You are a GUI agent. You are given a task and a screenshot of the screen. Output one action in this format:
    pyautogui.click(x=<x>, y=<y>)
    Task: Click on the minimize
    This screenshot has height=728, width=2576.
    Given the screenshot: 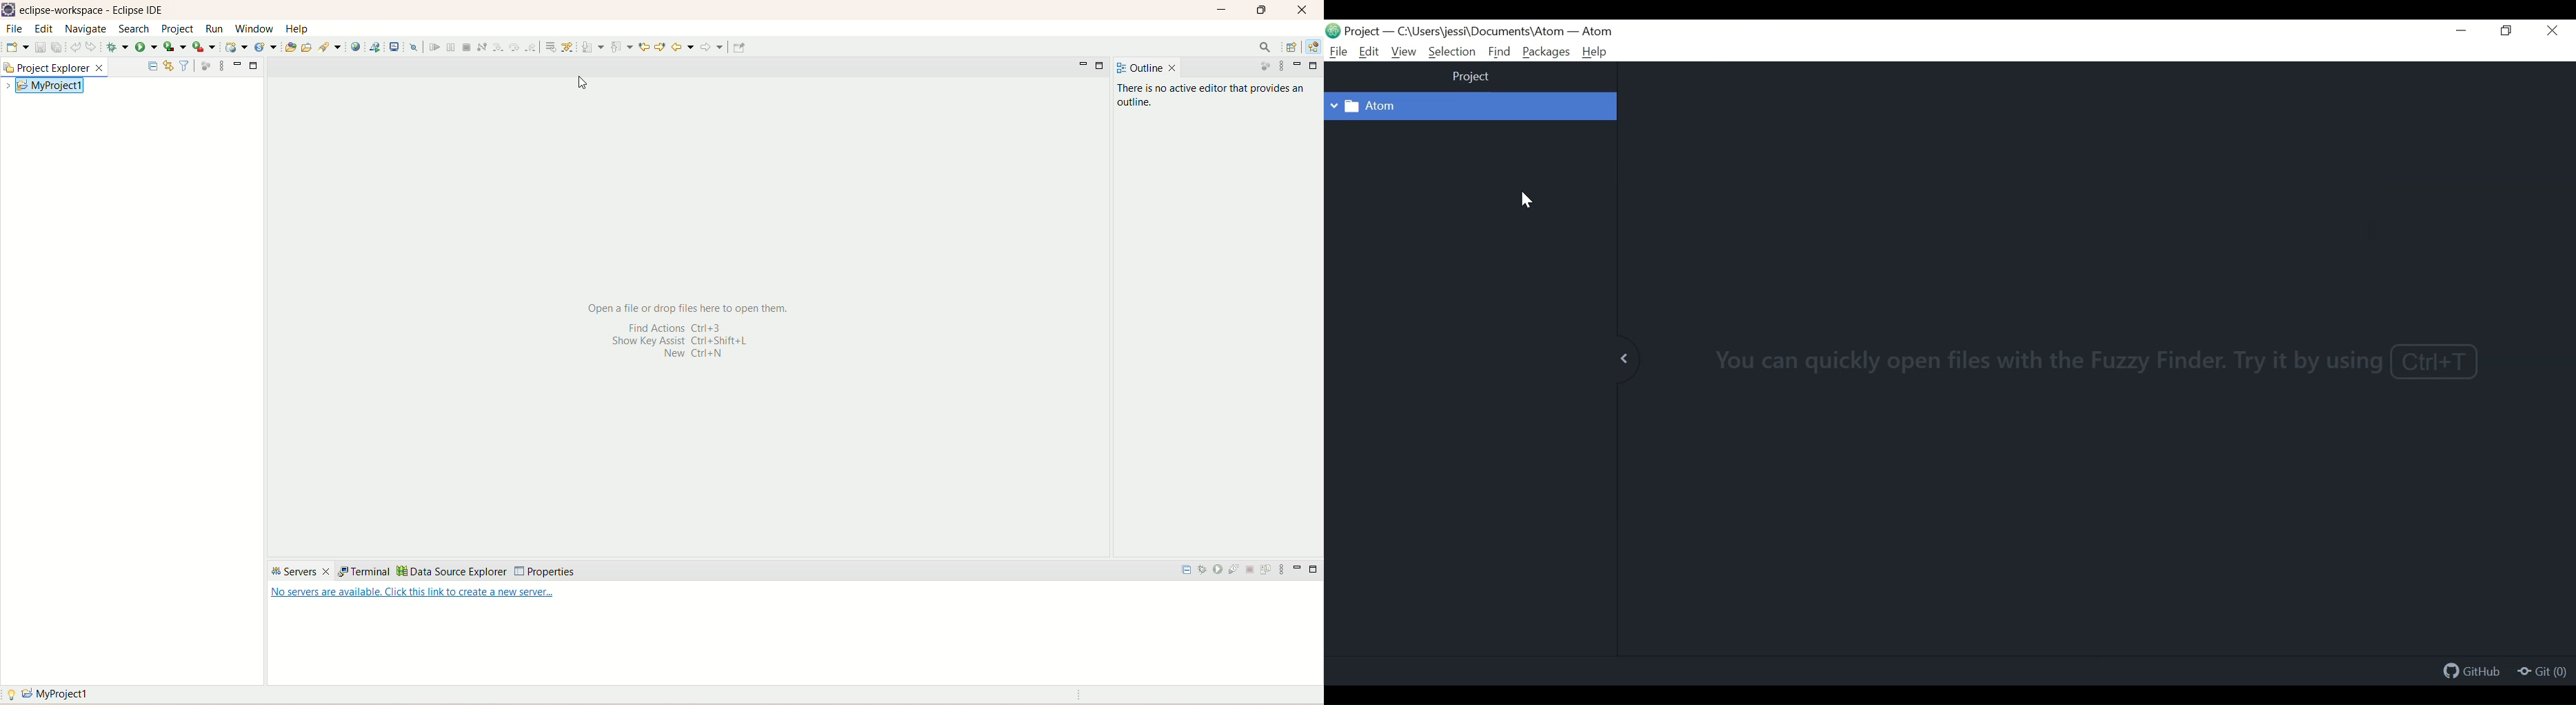 What is the action you would take?
    pyautogui.click(x=1297, y=63)
    